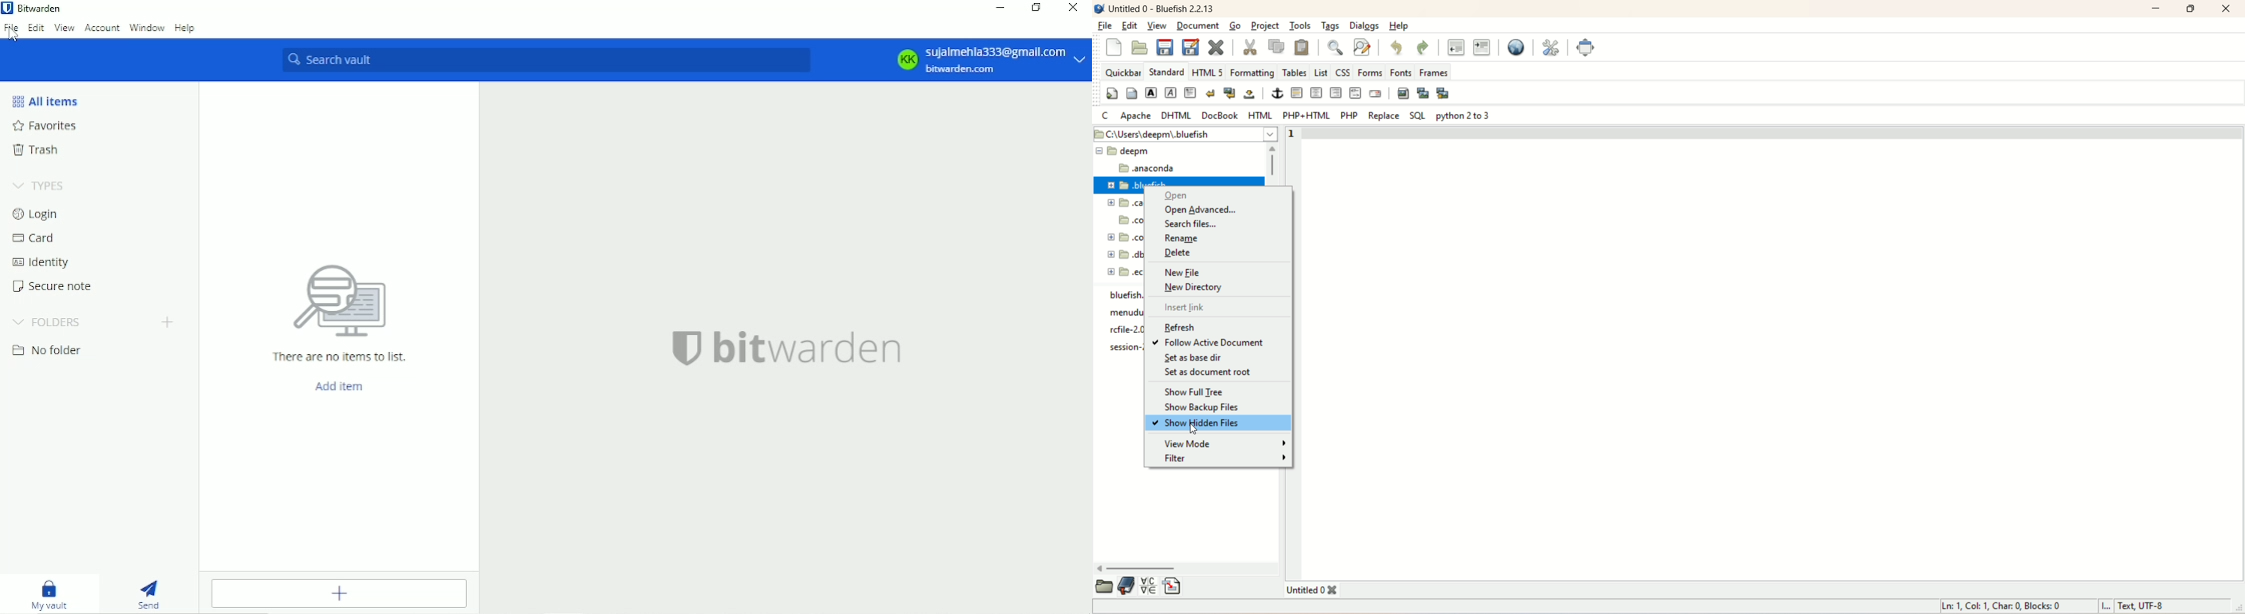 This screenshot has height=616, width=2268. What do you see at coordinates (1209, 372) in the screenshot?
I see `set as document root` at bounding box center [1209, 372].